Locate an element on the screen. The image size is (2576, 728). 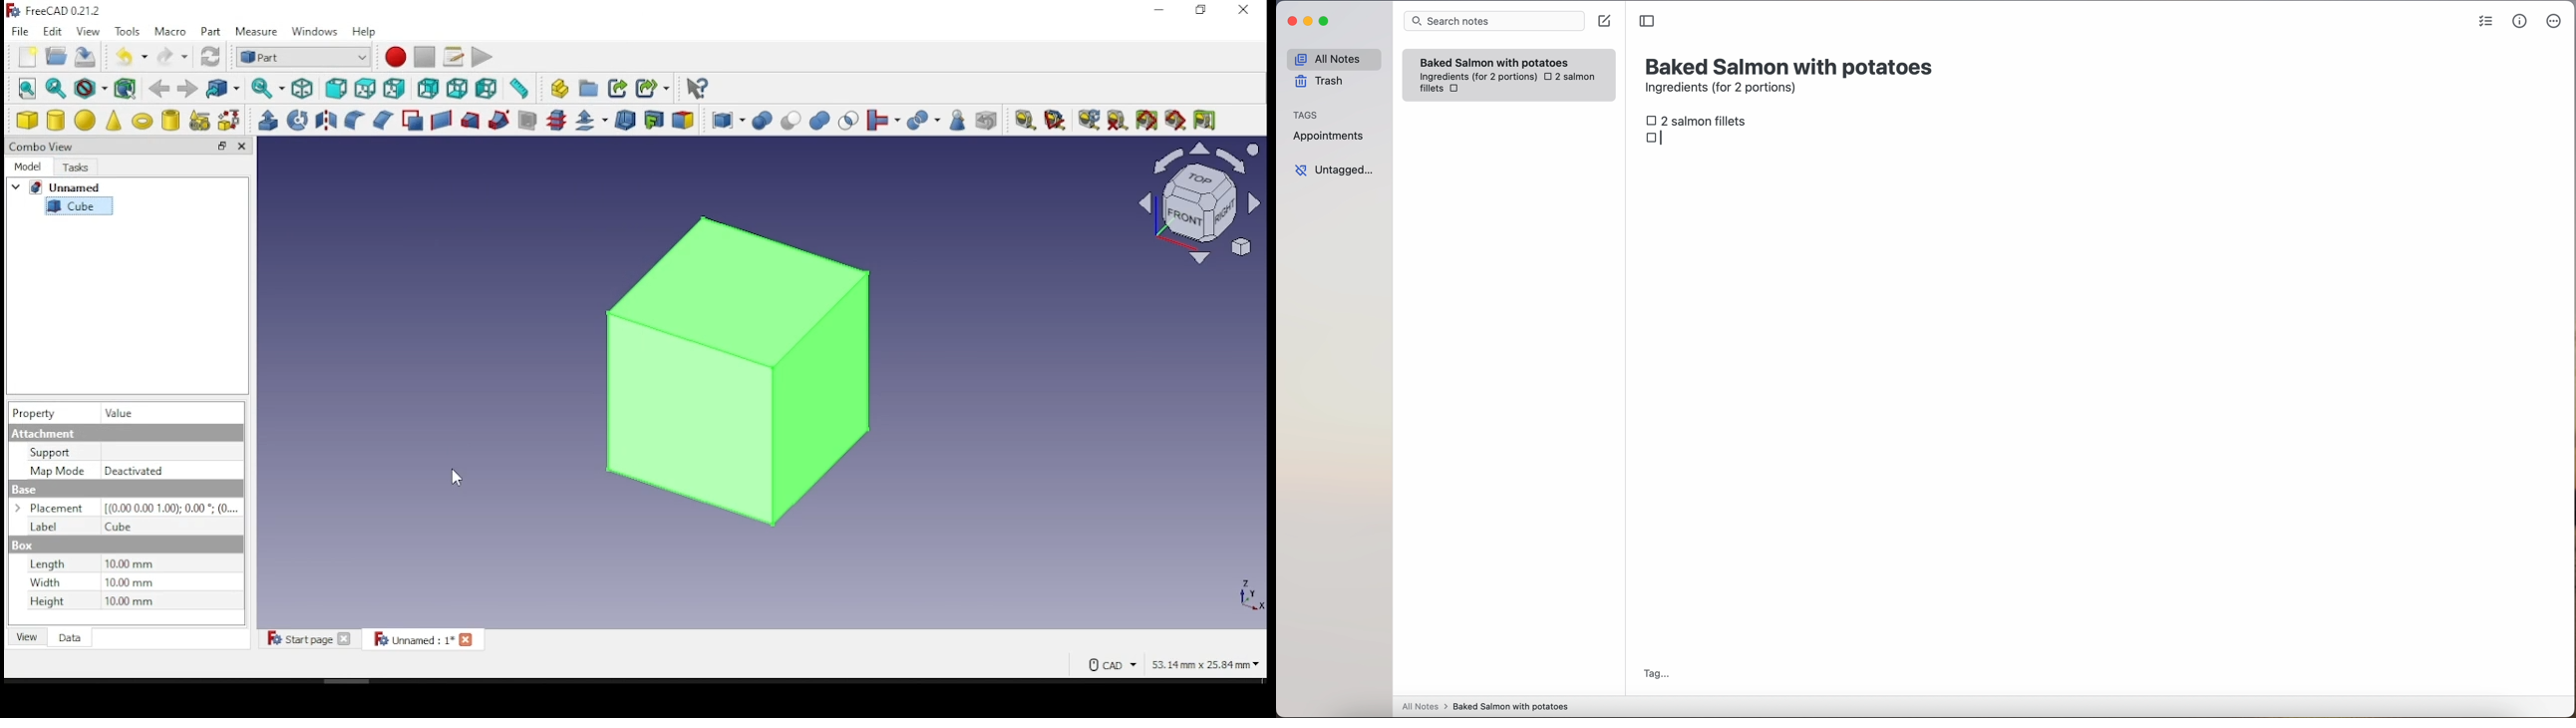
thickness is located at coordinates (625, 121).